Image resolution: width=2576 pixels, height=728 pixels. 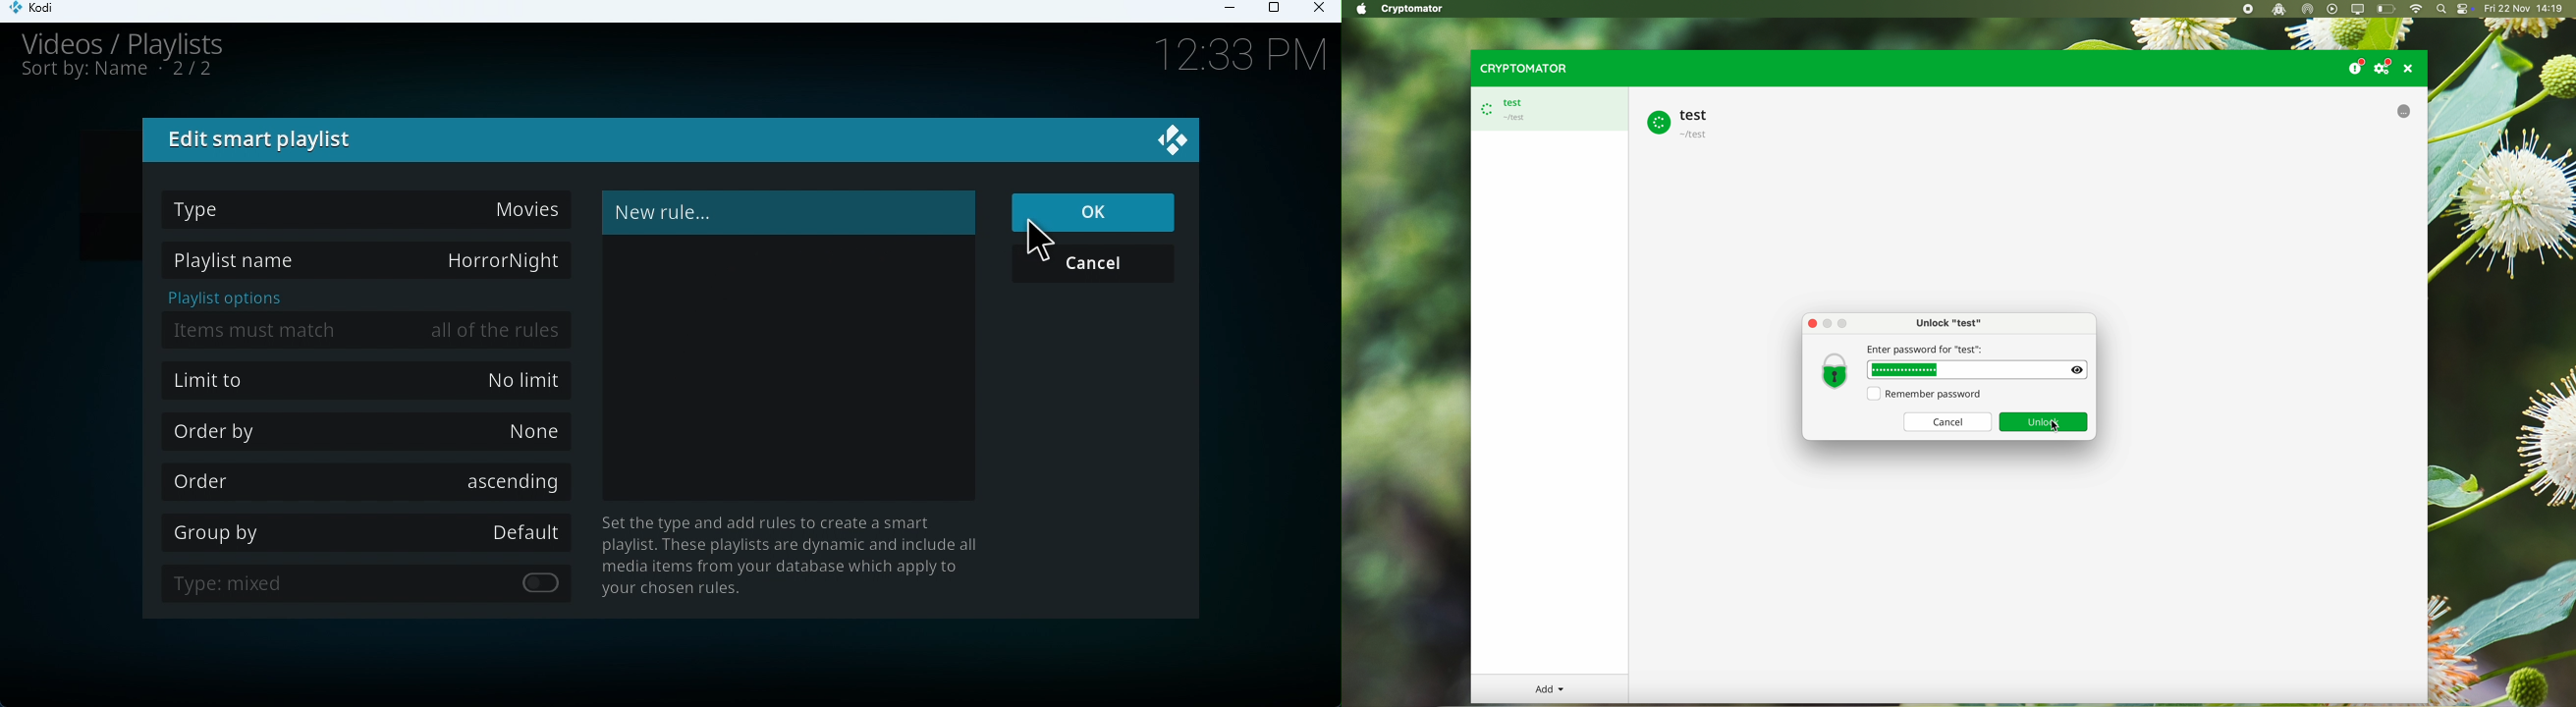 I want to click on Videos/playlists, so click(x=142, y=42).